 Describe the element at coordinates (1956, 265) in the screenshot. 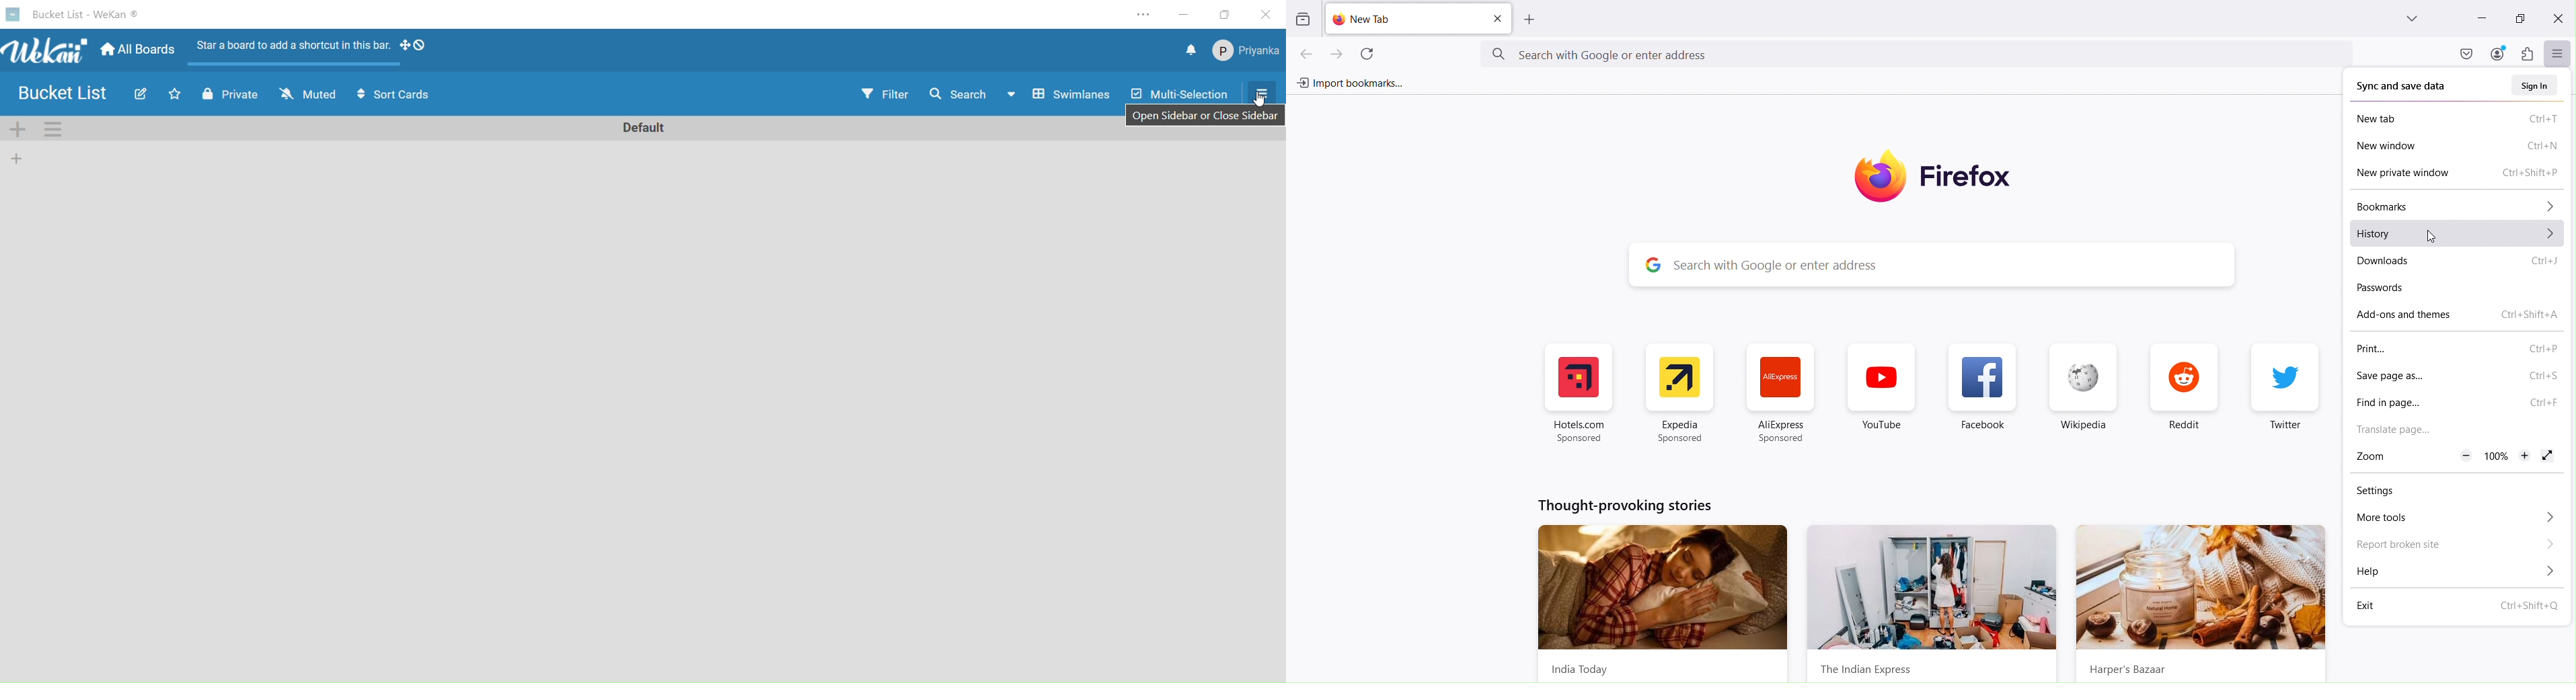

I see `Search with google or enter address` at that location.